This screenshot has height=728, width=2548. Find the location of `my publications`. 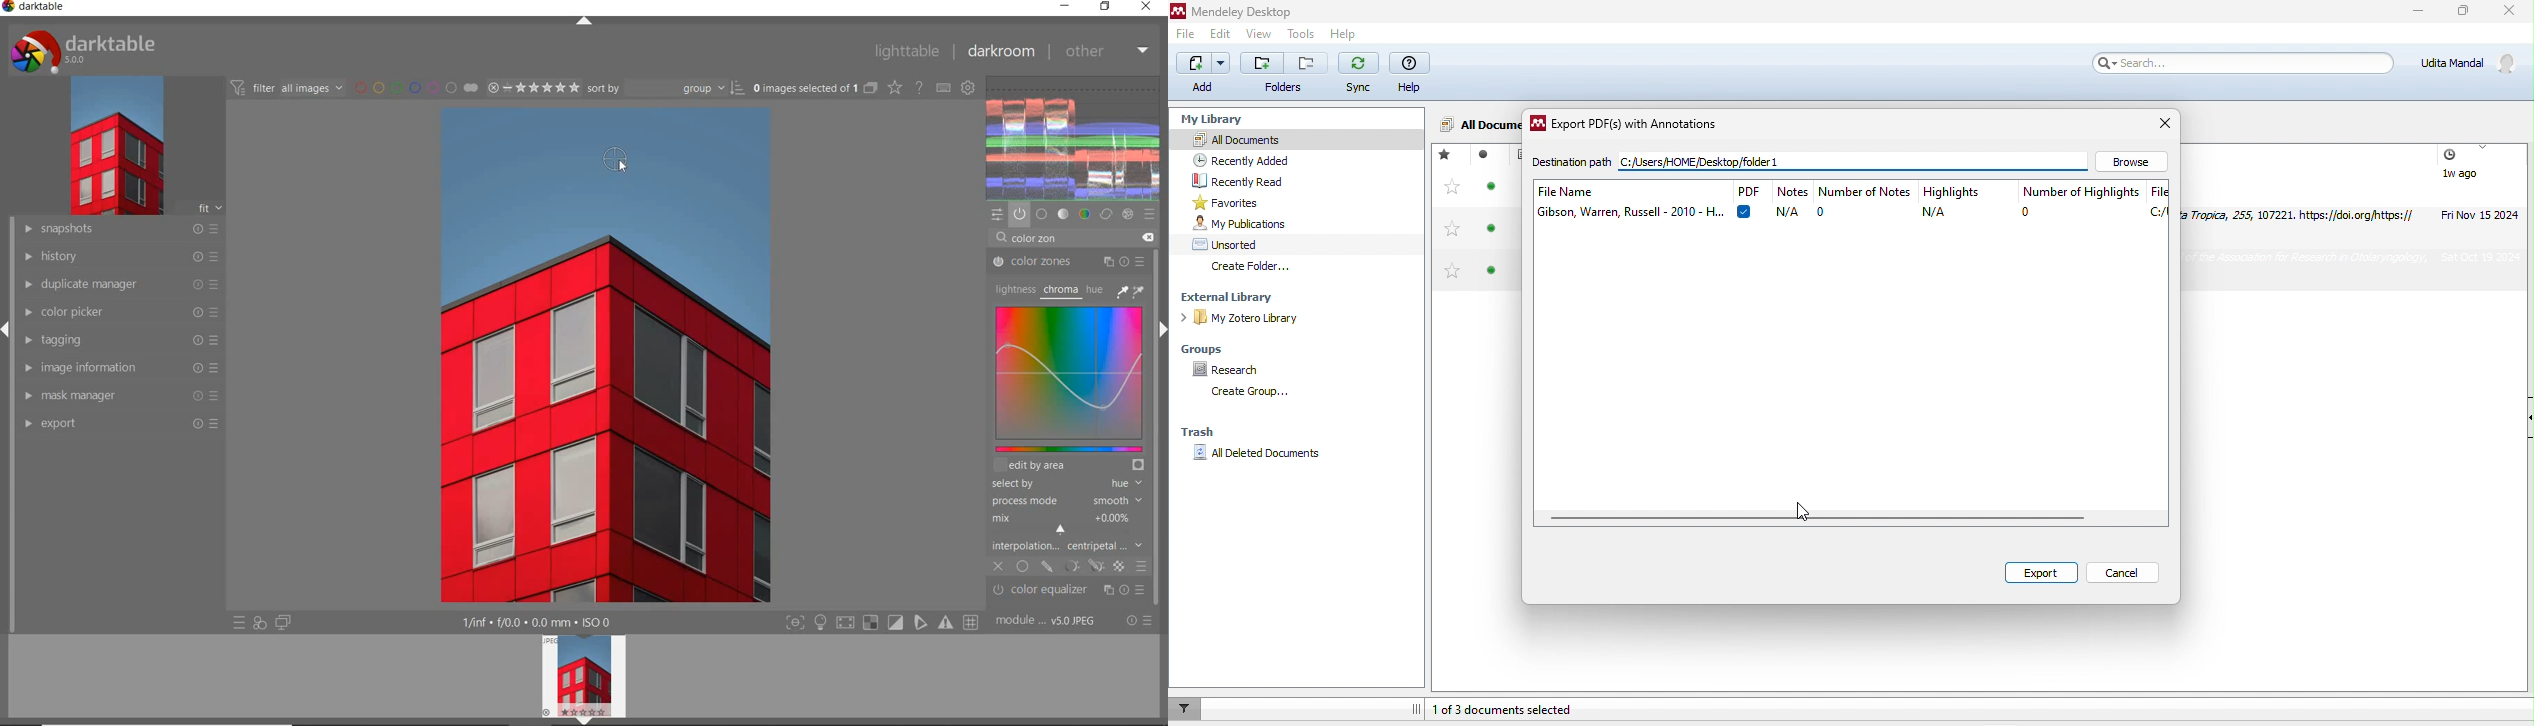

my publications is located at coordinates (1256, 224).